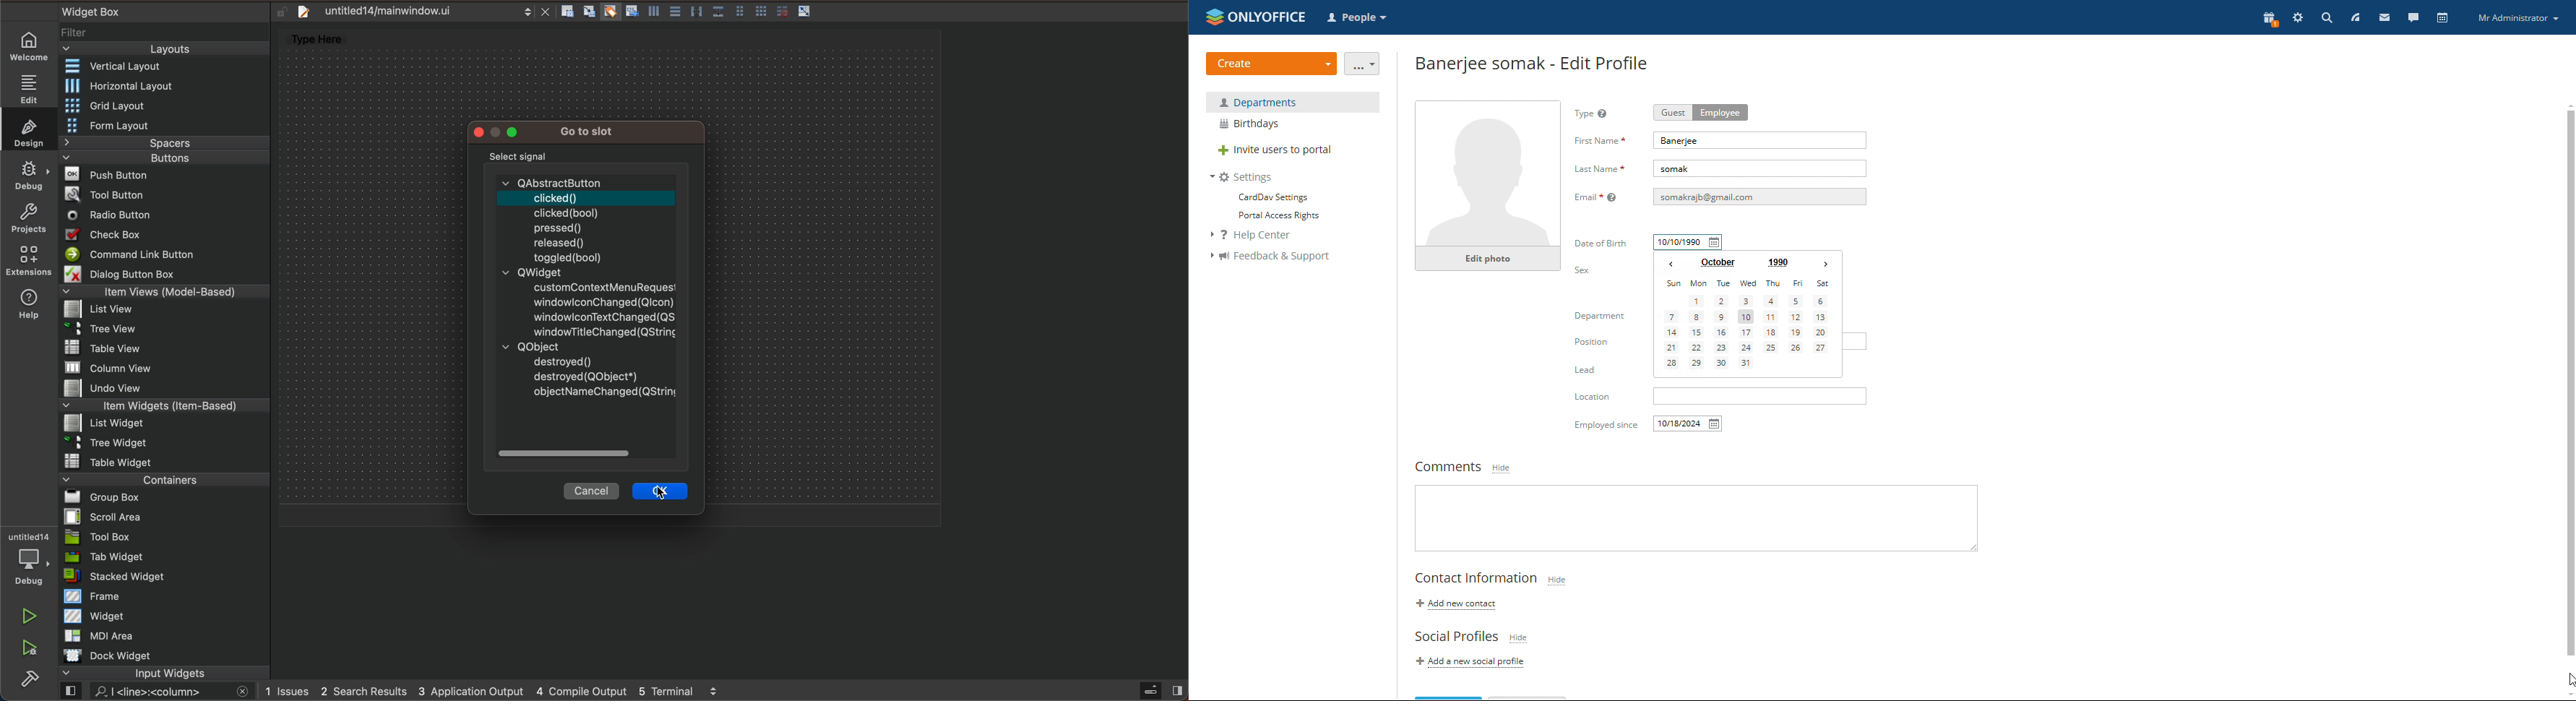 The width and height of the screenshot is (2576, 728). Describe the element at coordinates (1659, 243) in the screenshot. I see `typing started` at that location.